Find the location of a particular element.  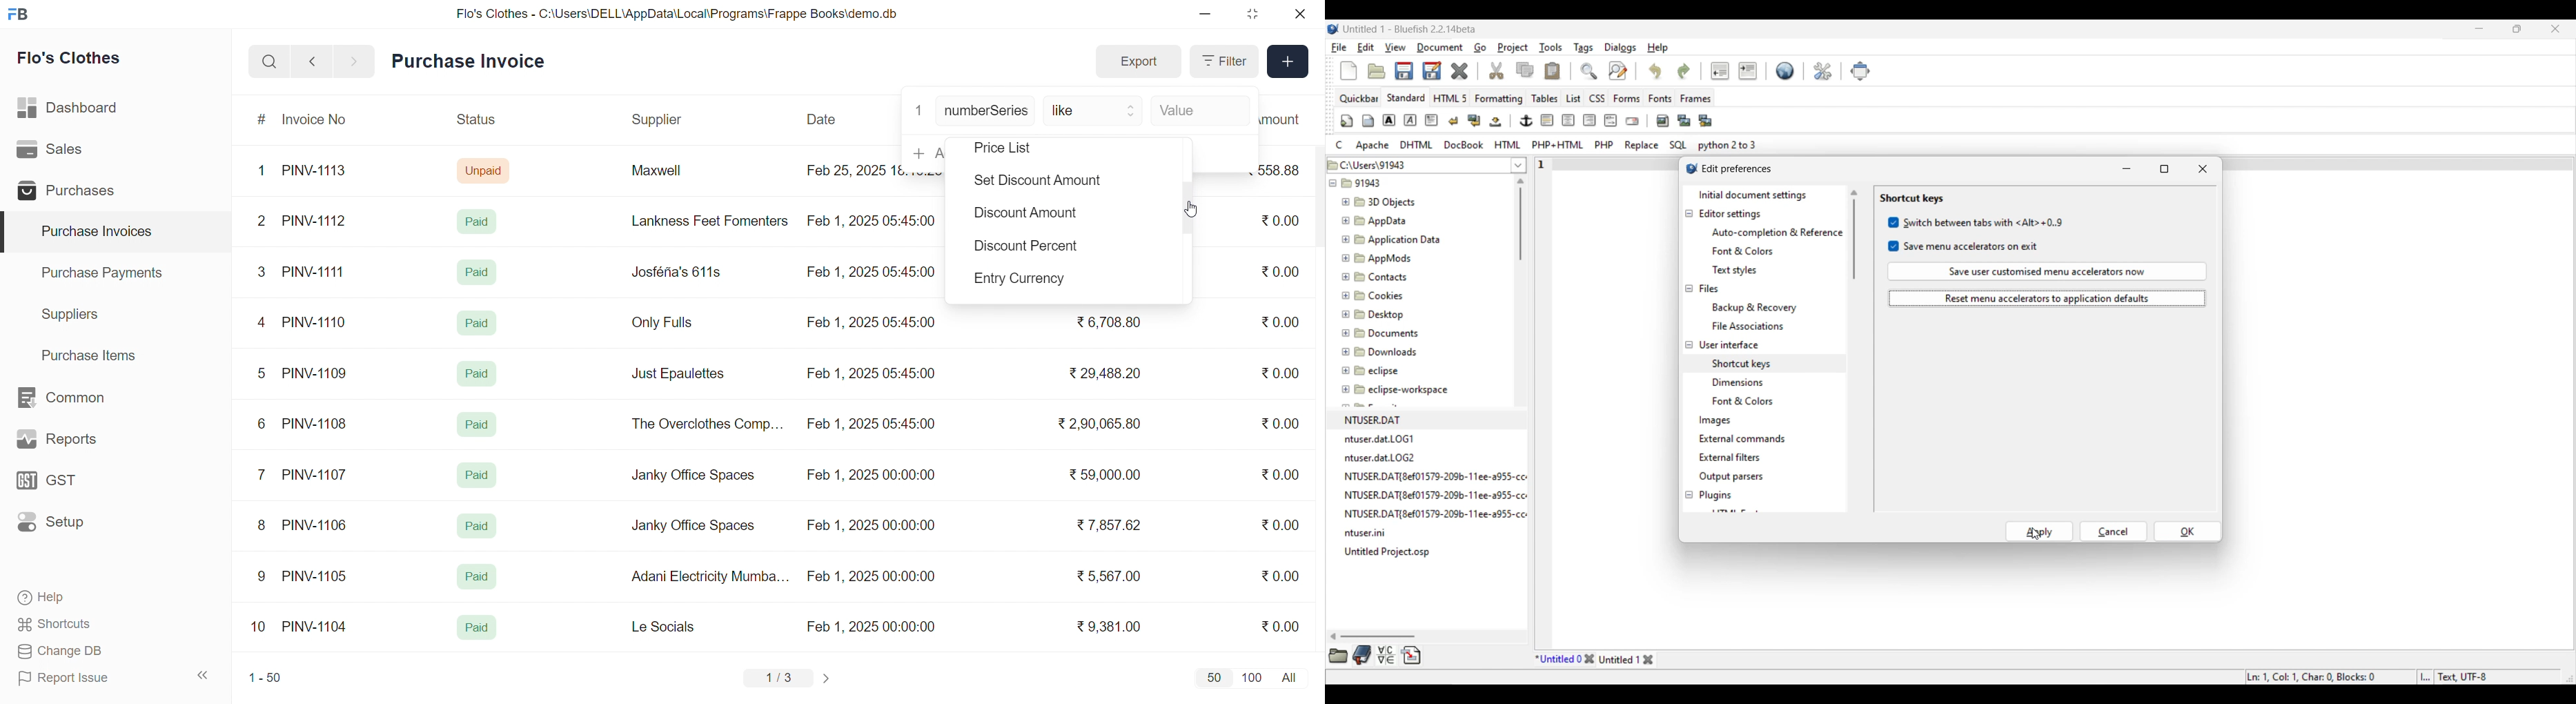

Close is located at coordinates (2203, 169).